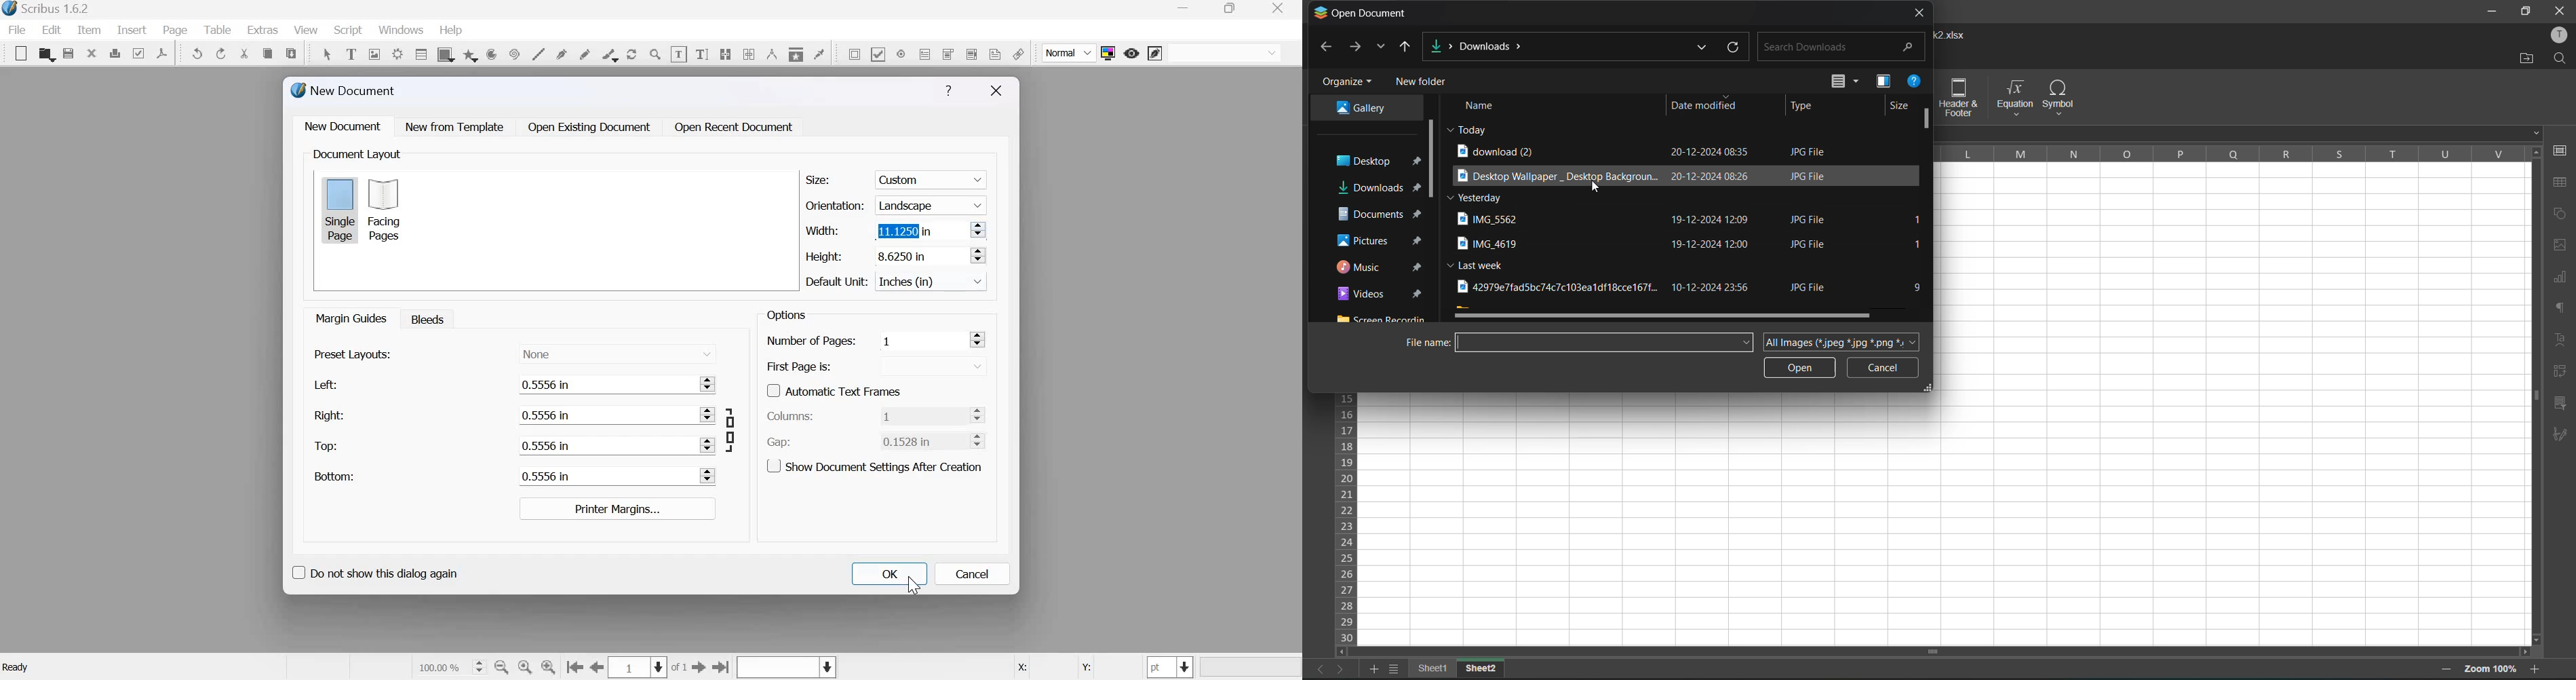 The height and width of the screenshot is (700, 2576). What do you see at coordinates (834, 390) in the screenshot?
I see `Automatic Text Frames` at bounding box center [834, 390].